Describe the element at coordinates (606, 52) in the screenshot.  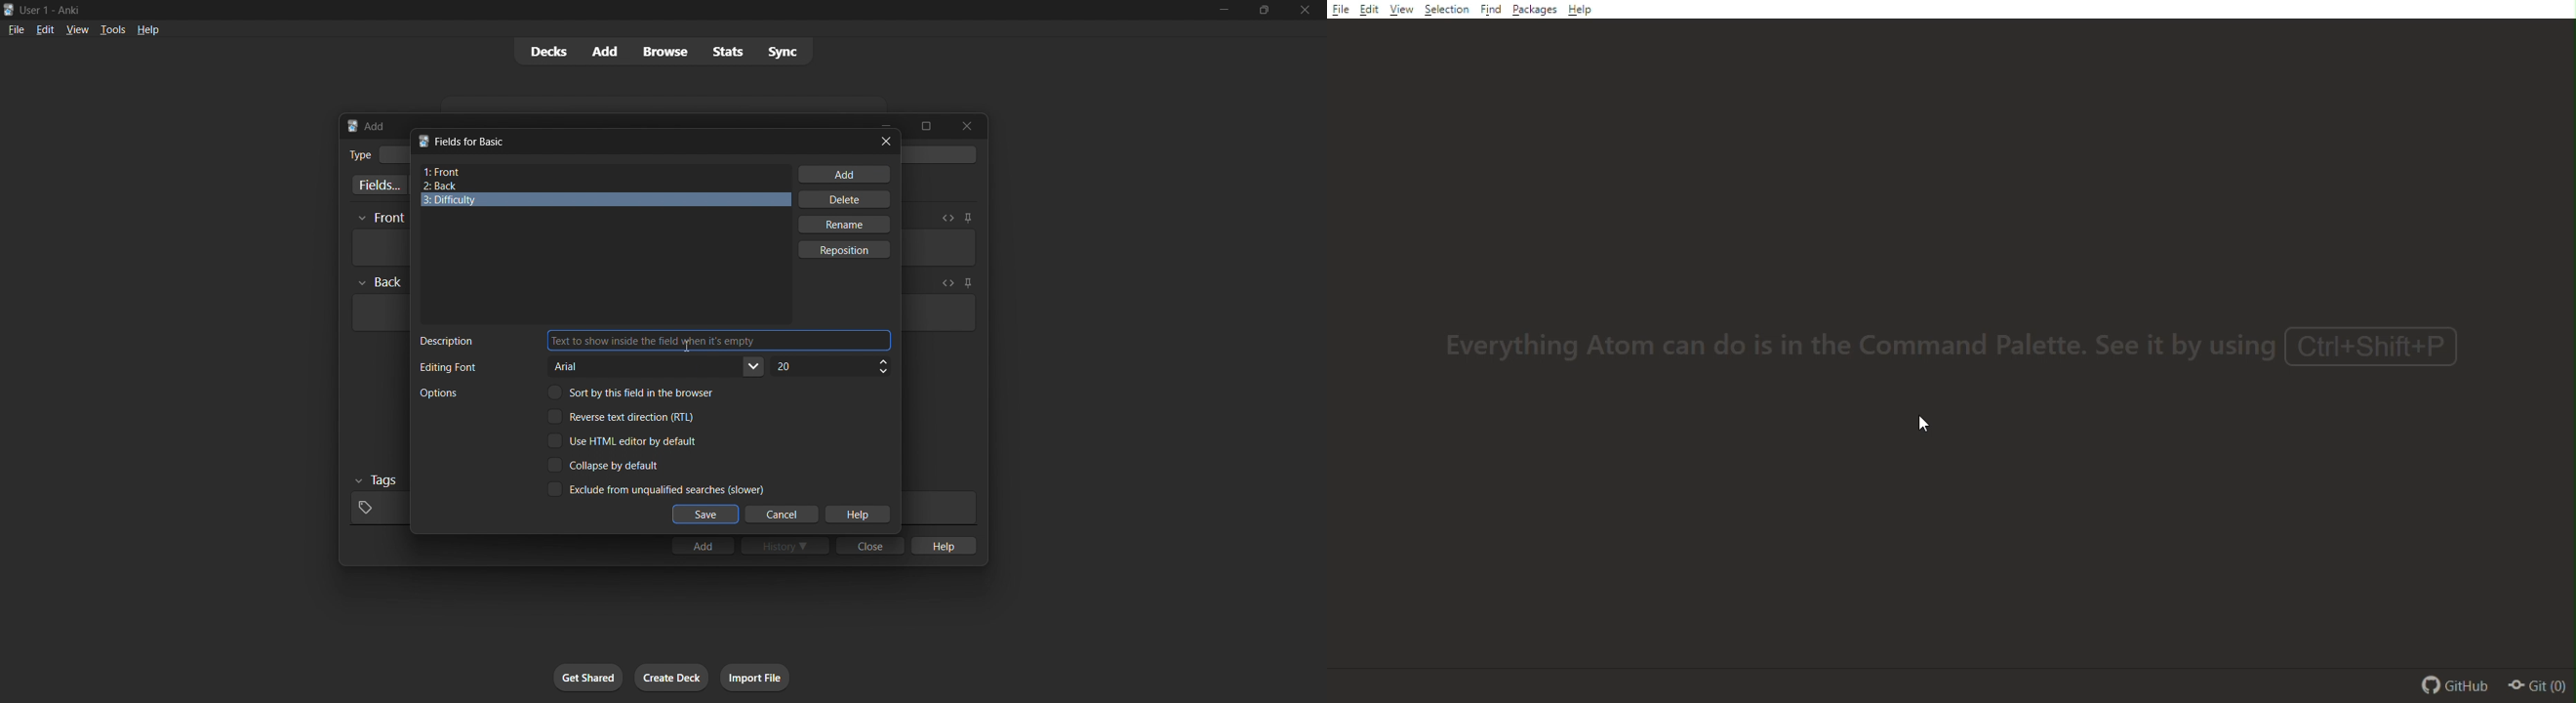
I see `add` at that location.